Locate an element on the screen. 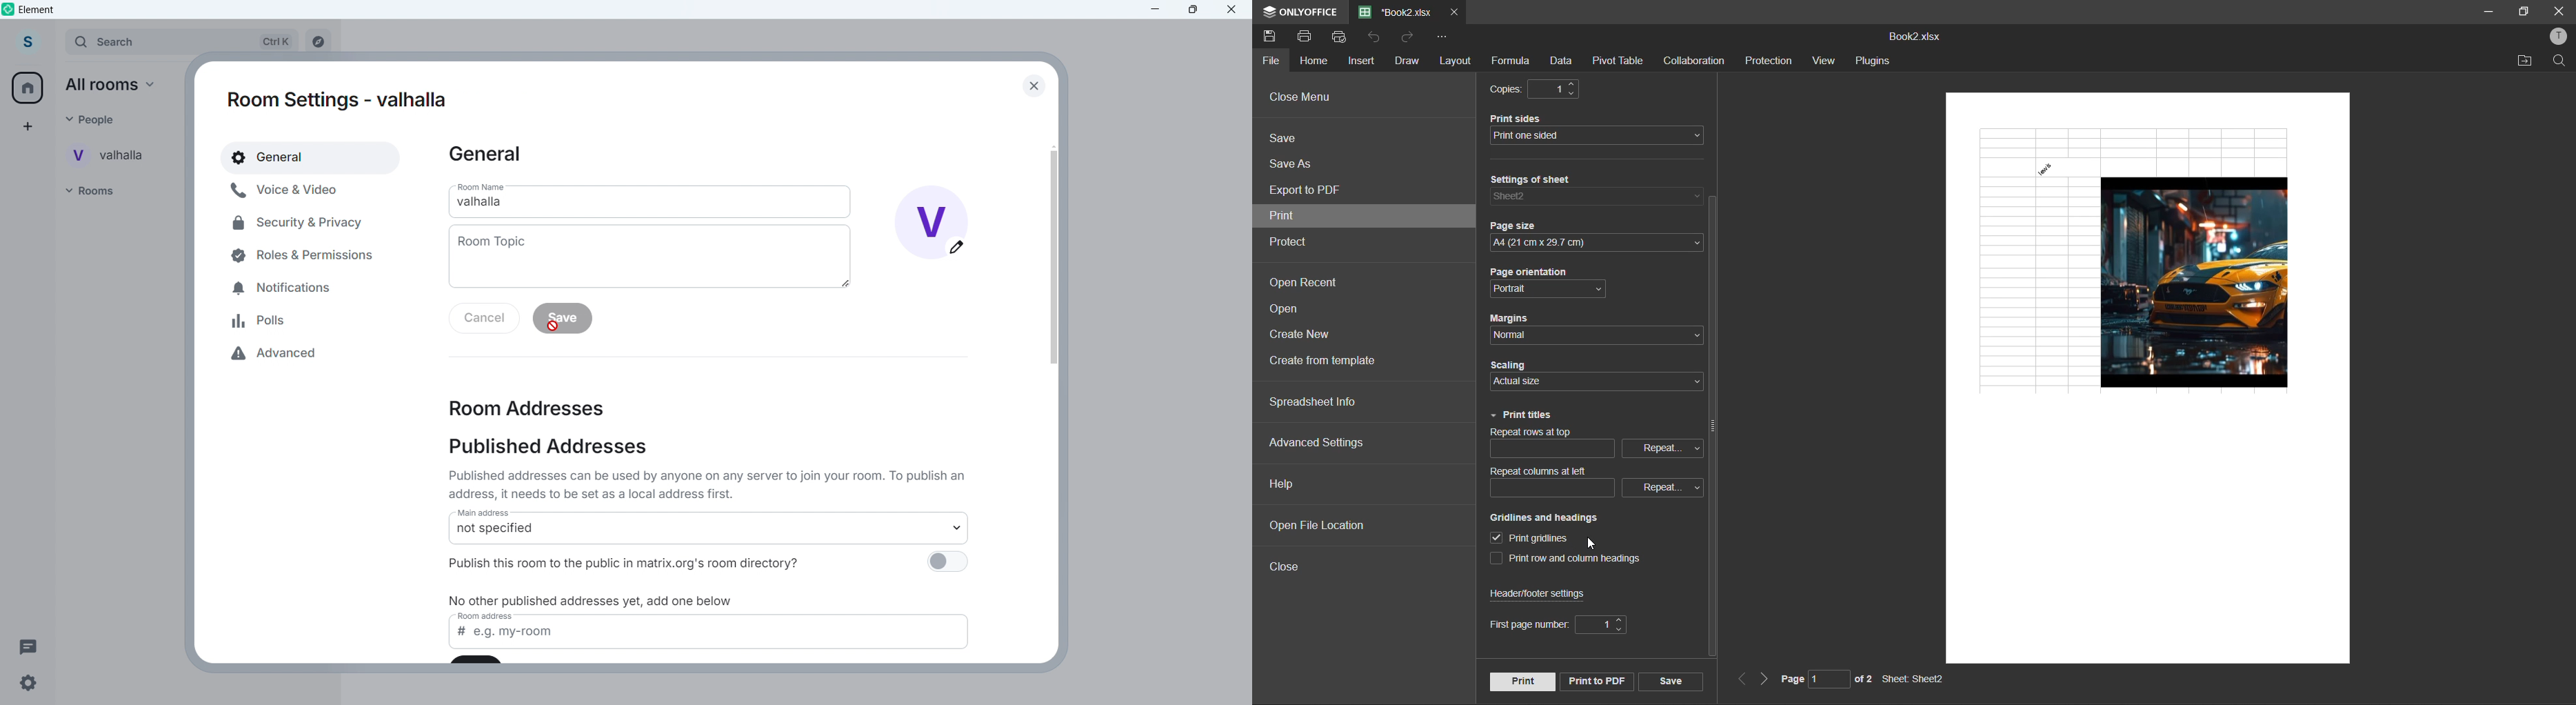  Scroll bar  is located at coordinates (1053, 257).